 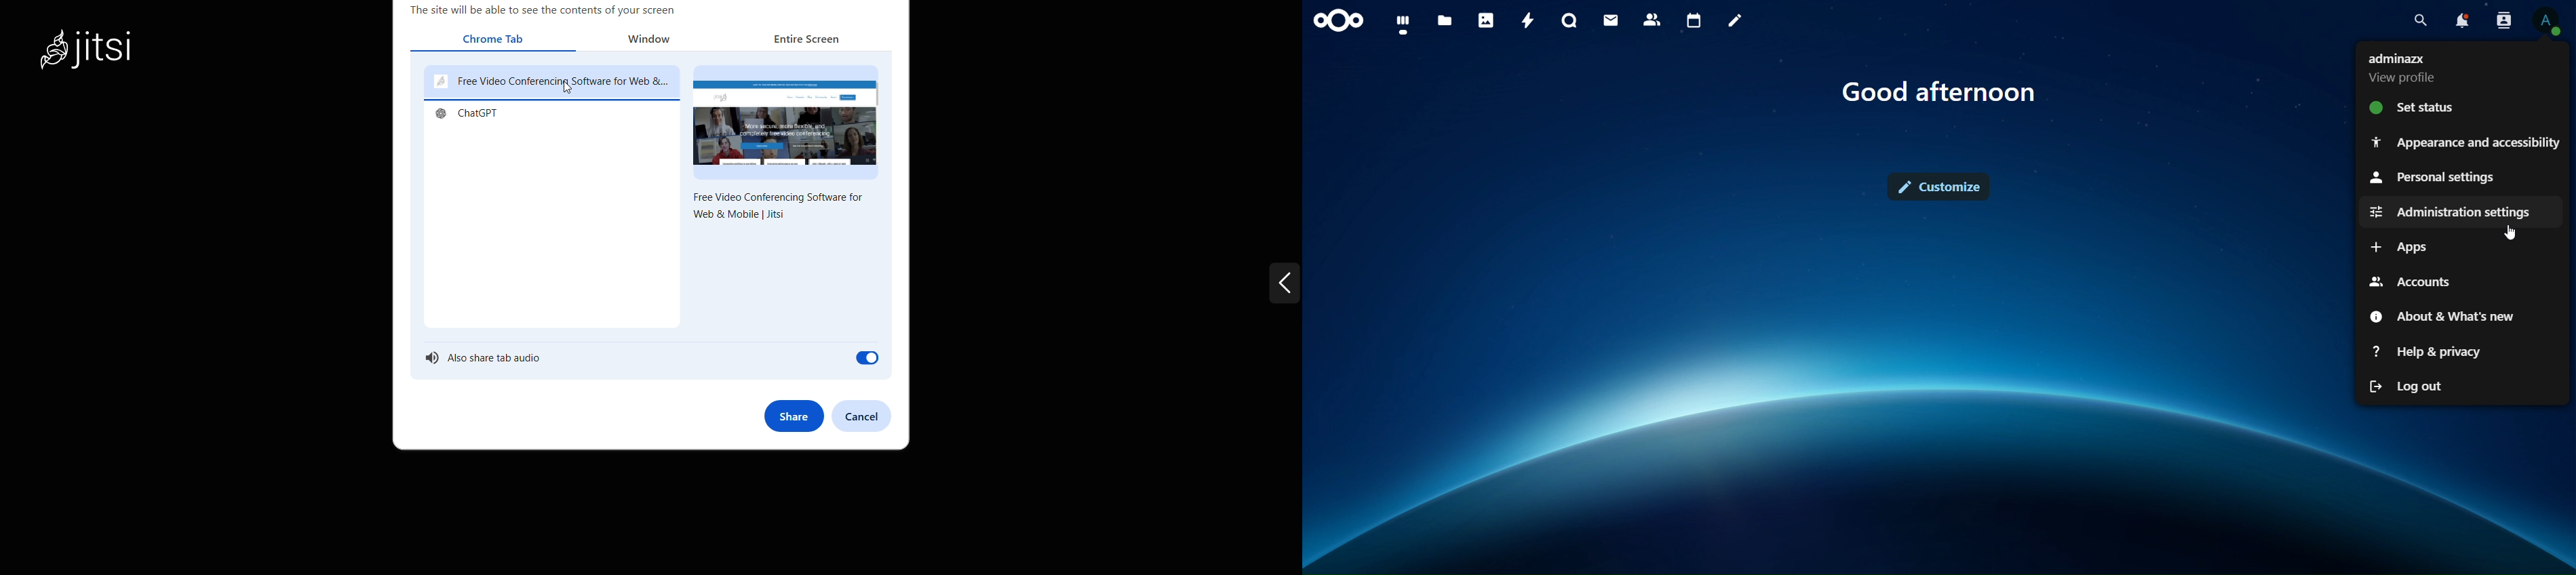 I want to click on cancel, so click(x=871, y=416).